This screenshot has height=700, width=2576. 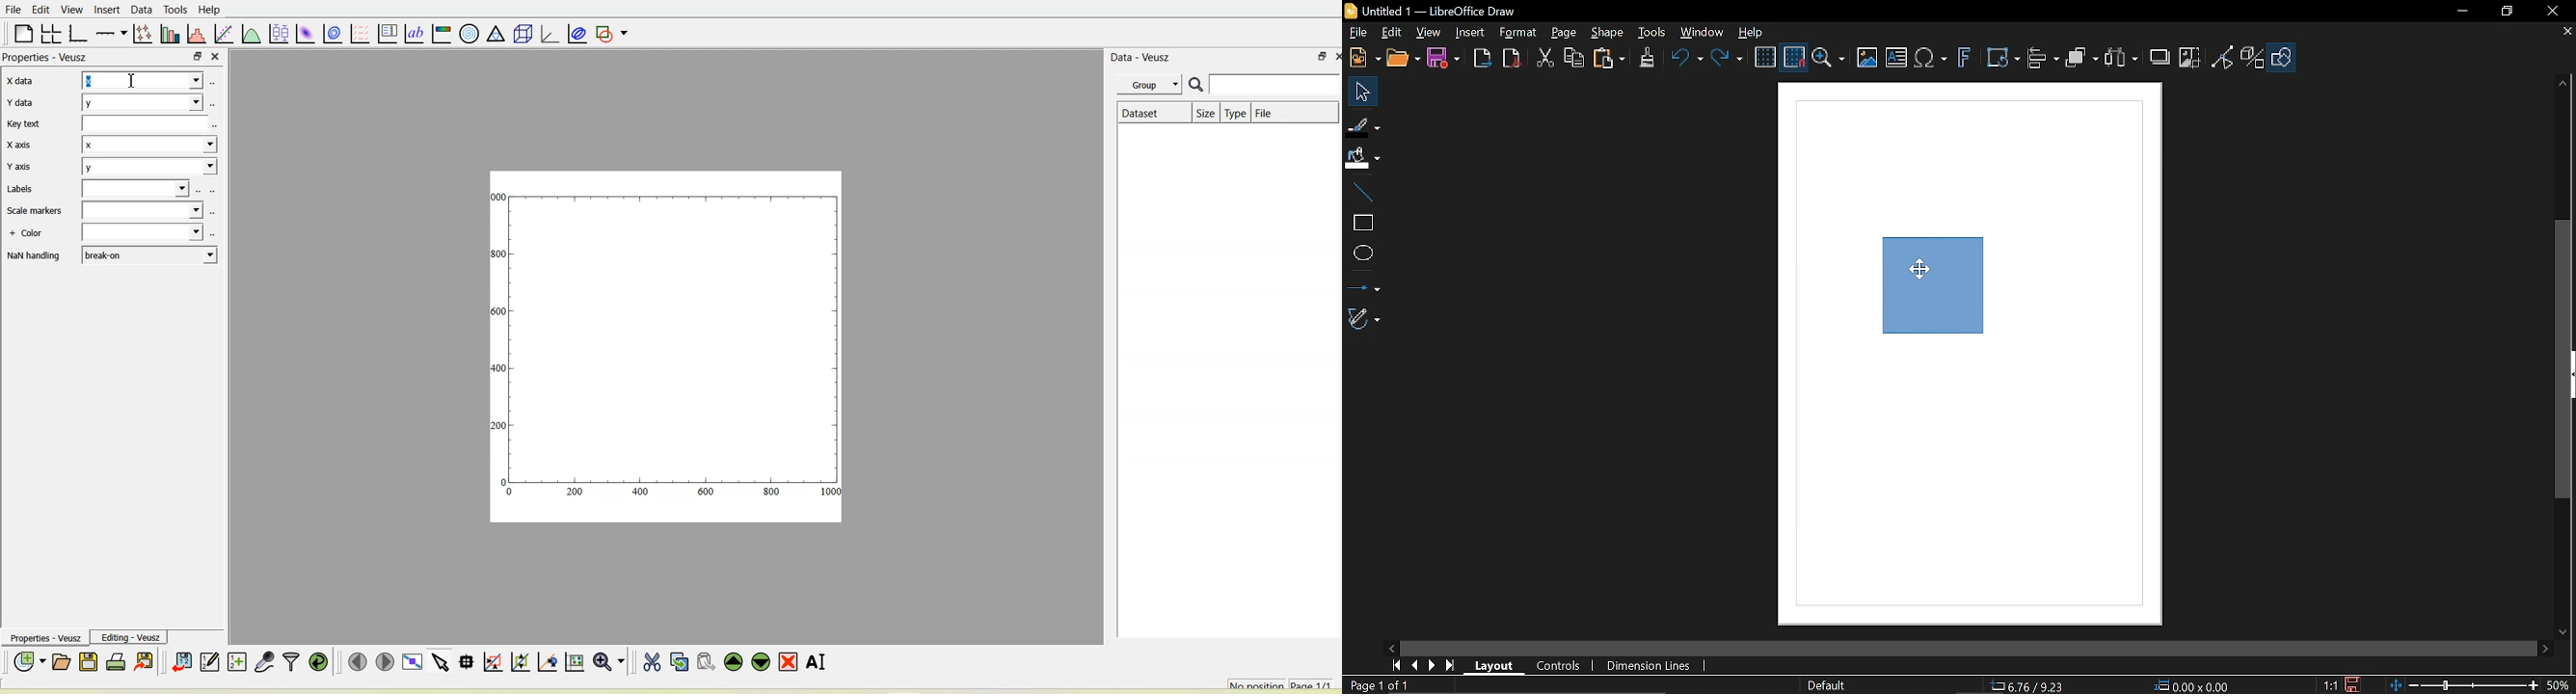 I want to click on Move, so click(x=1361, y=91).